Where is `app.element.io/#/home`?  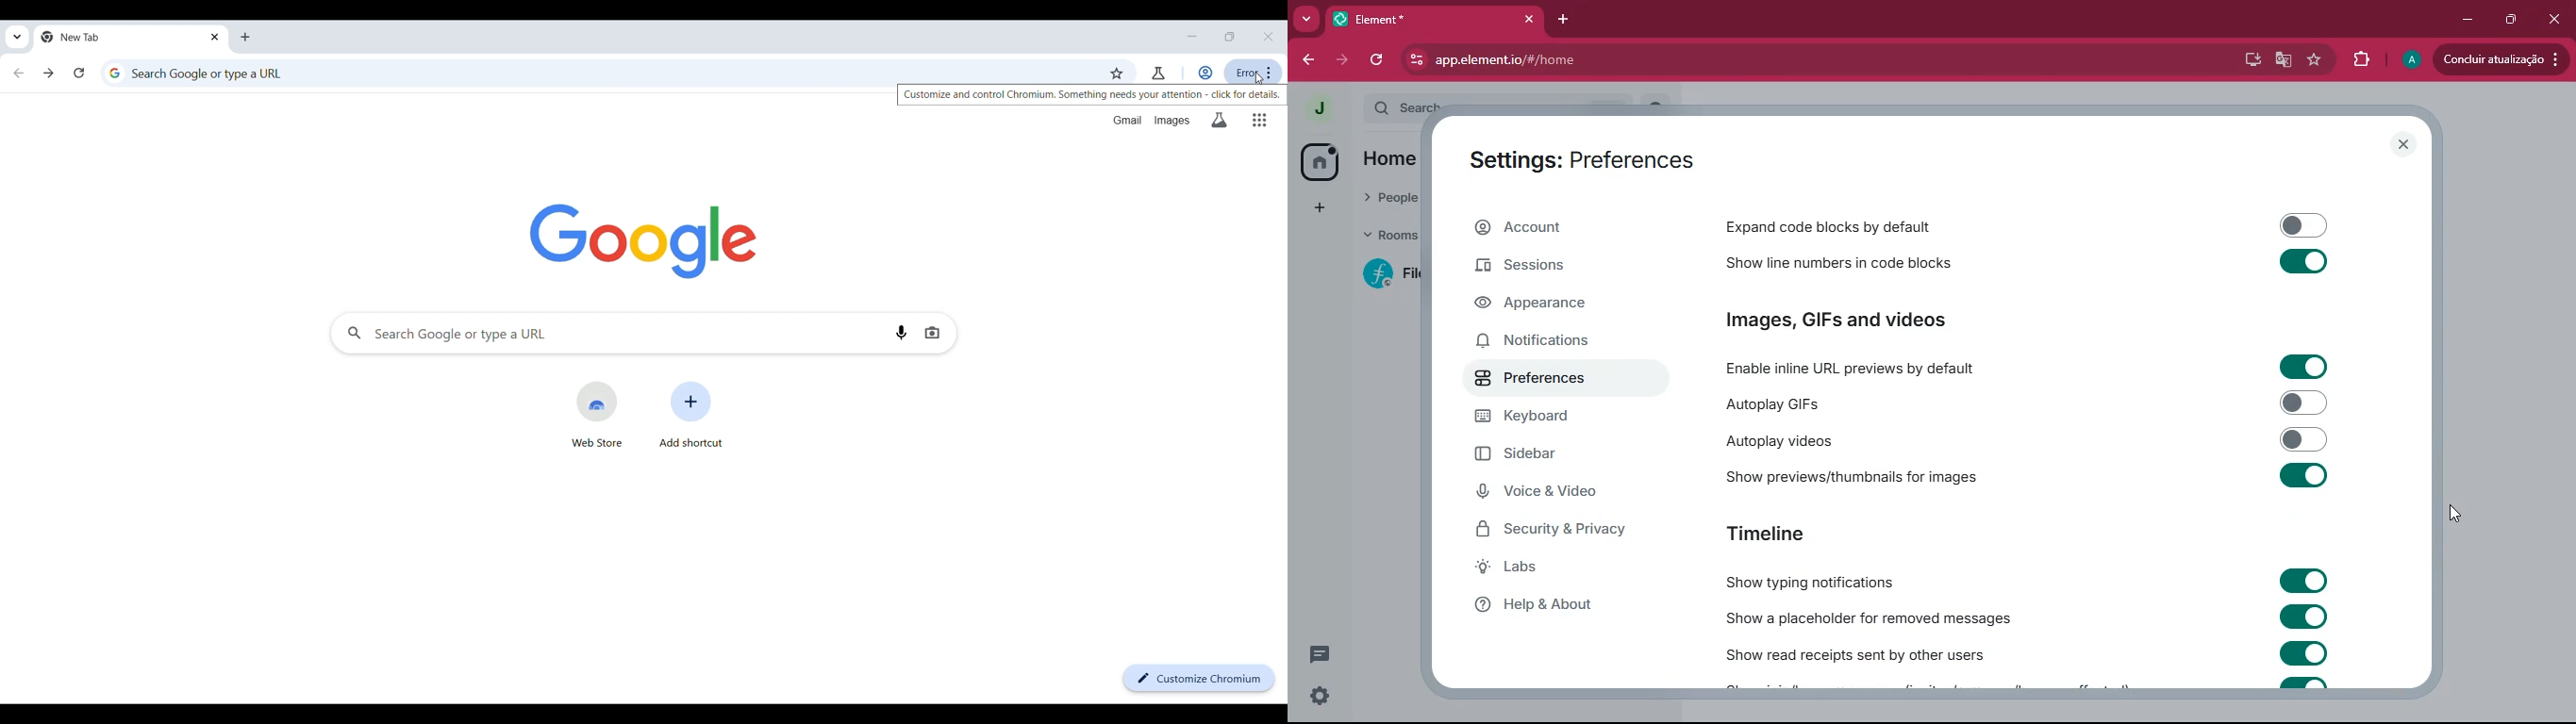 app.element.io/#/home is located at coordinates (1617, 60).